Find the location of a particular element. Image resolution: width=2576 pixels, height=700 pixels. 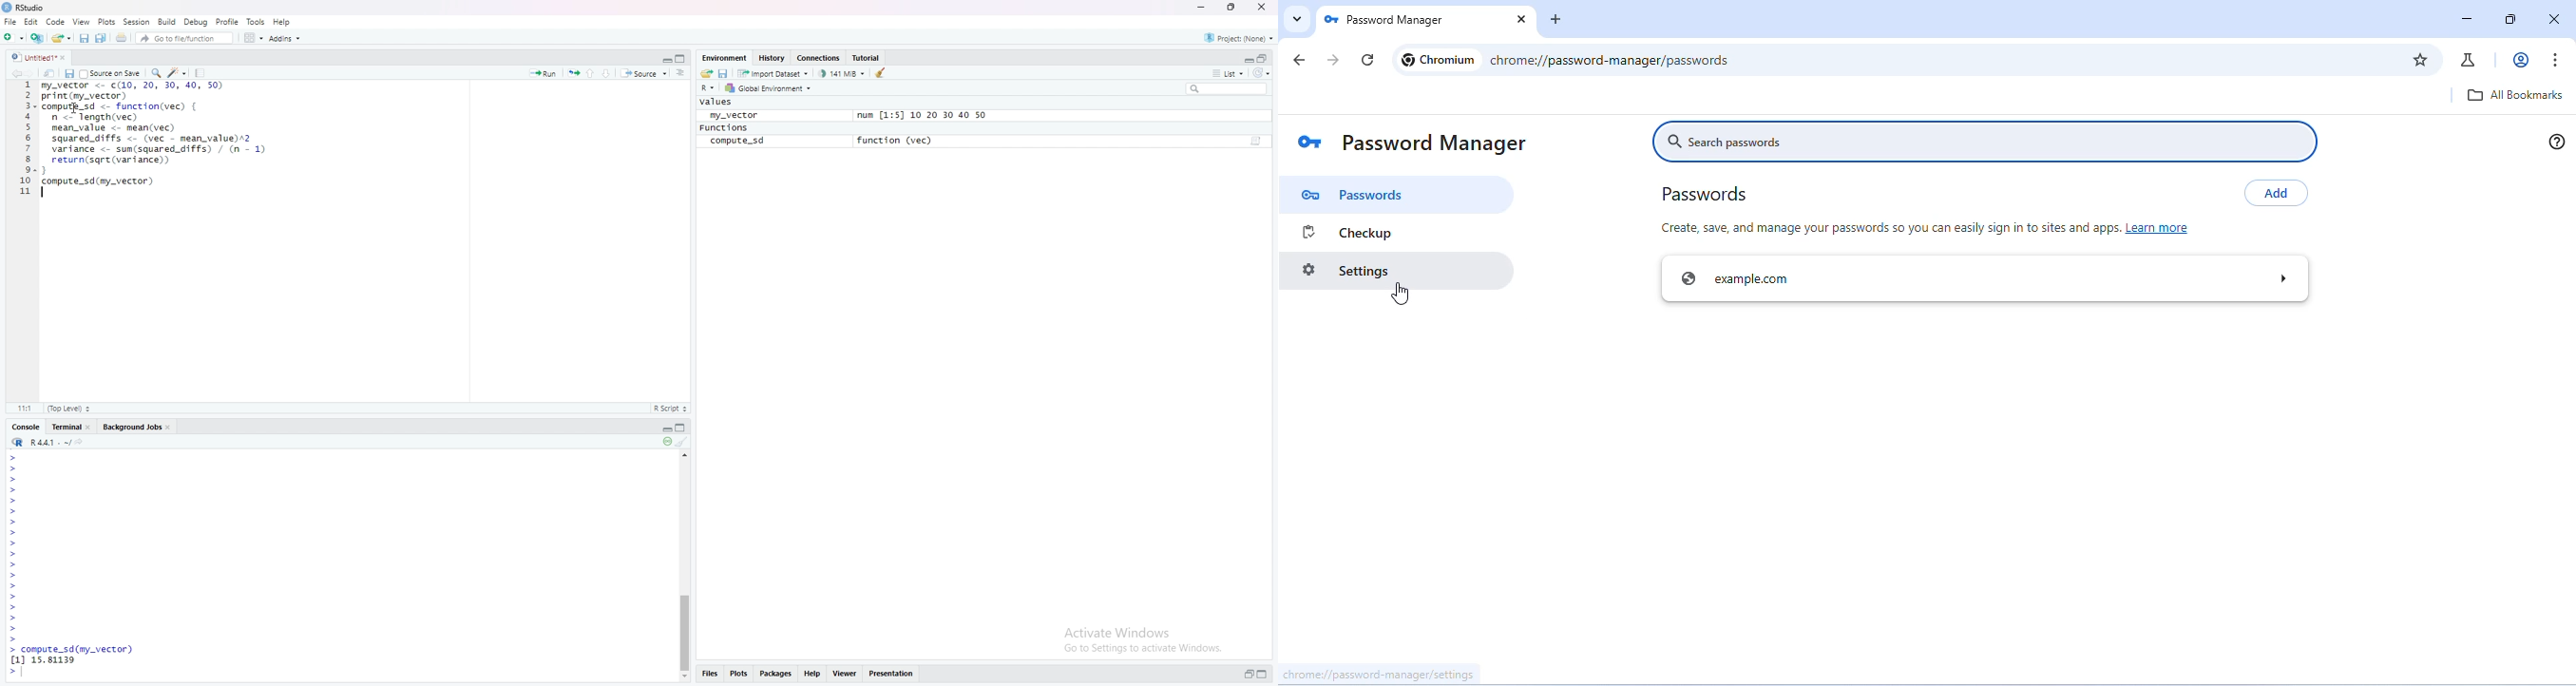

Prompt cursor is located at coordinates (13, 512).